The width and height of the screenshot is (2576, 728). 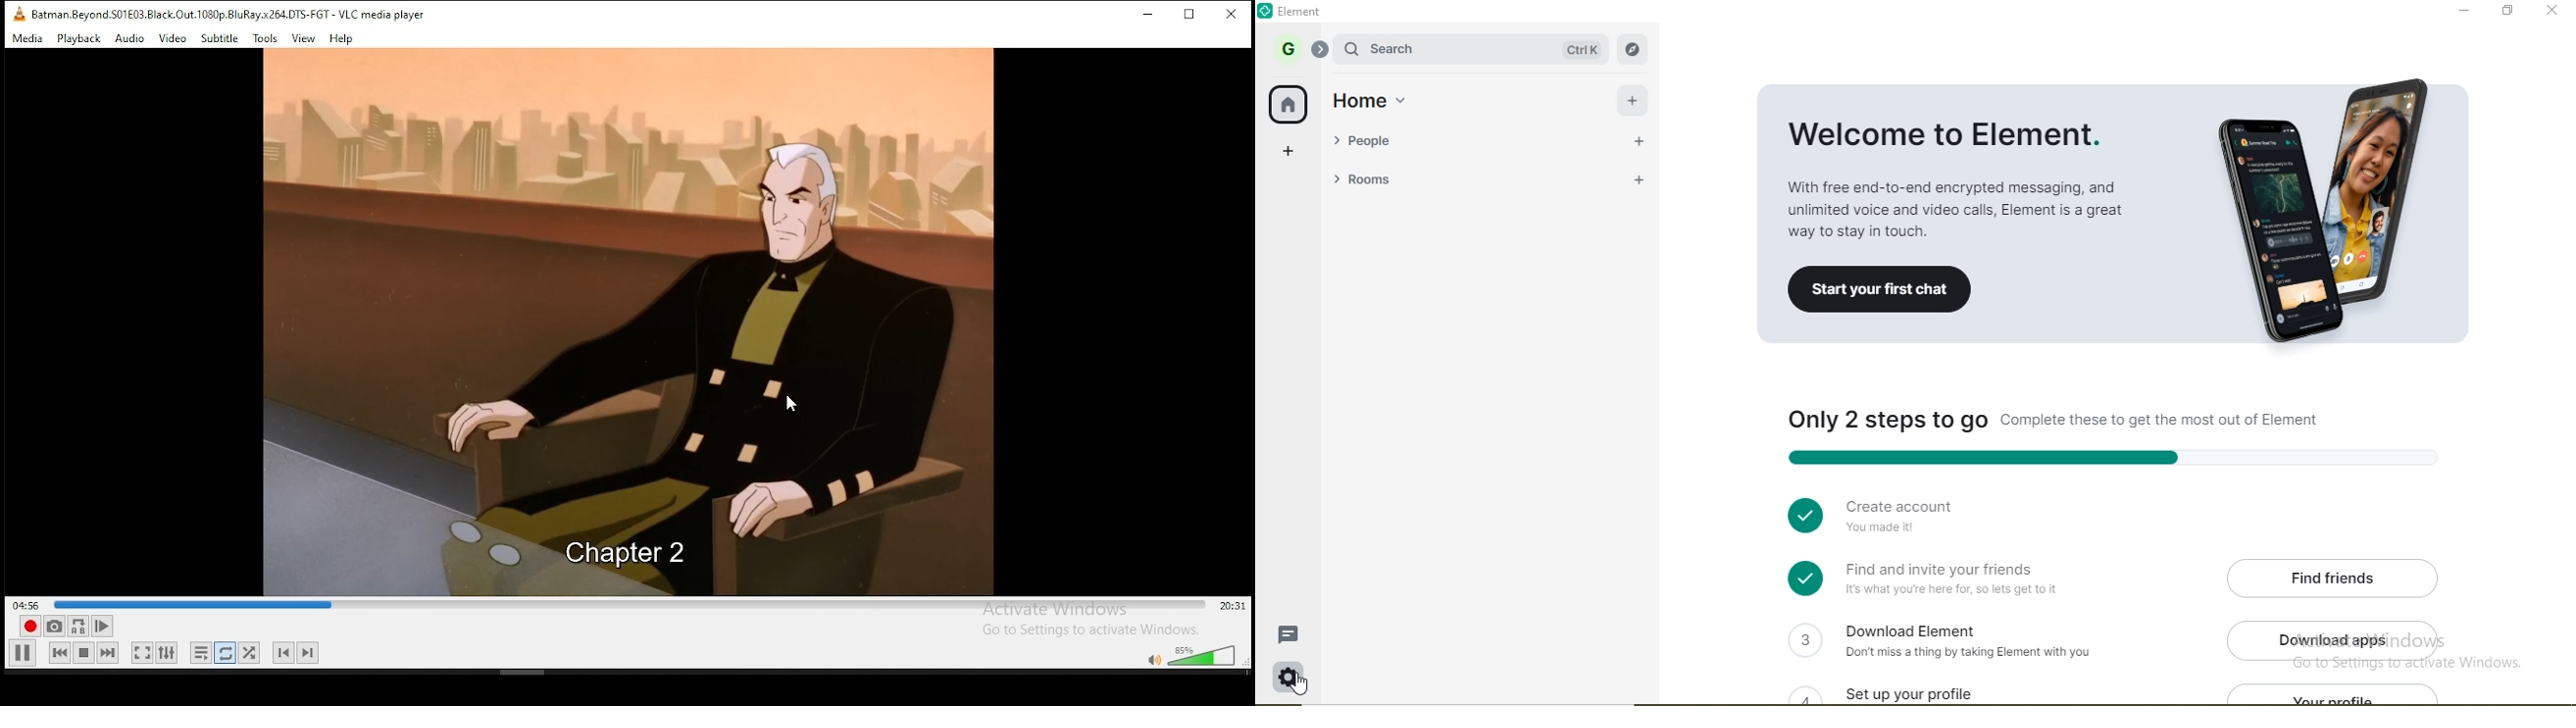 What do you see at coordinates (24, 604) in the screenshot?
I see `04:56` at bounding box center [24, 604].